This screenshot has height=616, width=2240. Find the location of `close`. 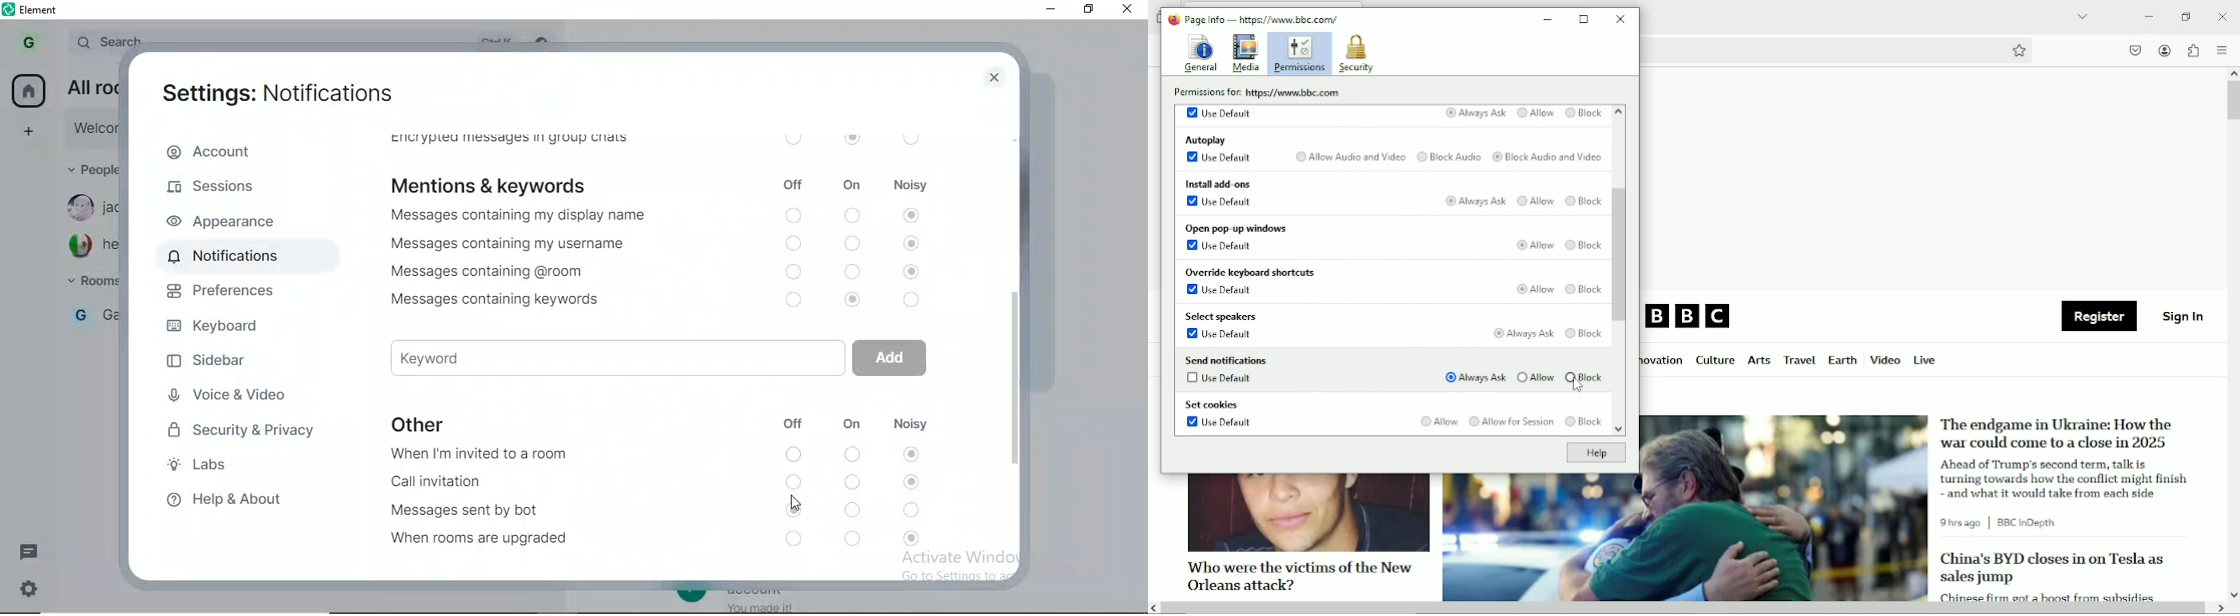

close is located at coordinates (996, 75).